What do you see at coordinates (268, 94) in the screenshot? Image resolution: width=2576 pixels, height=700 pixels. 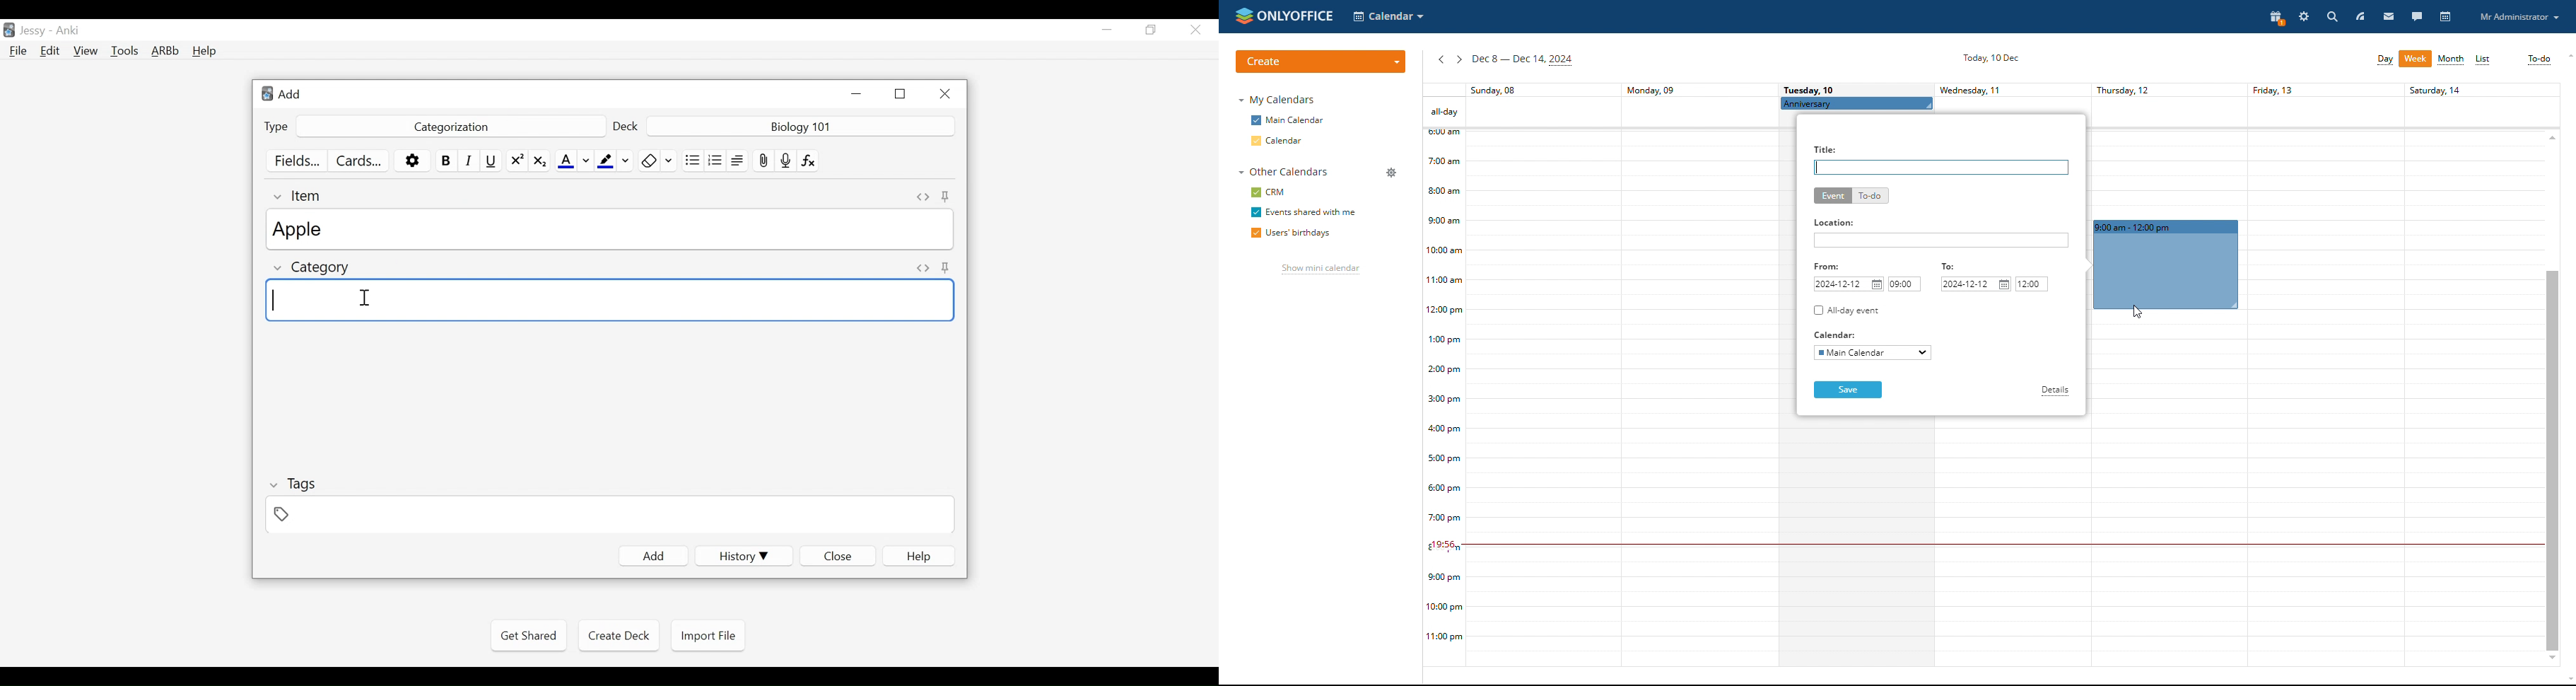 I see `Anki logo` at bounding box center [268, 94].